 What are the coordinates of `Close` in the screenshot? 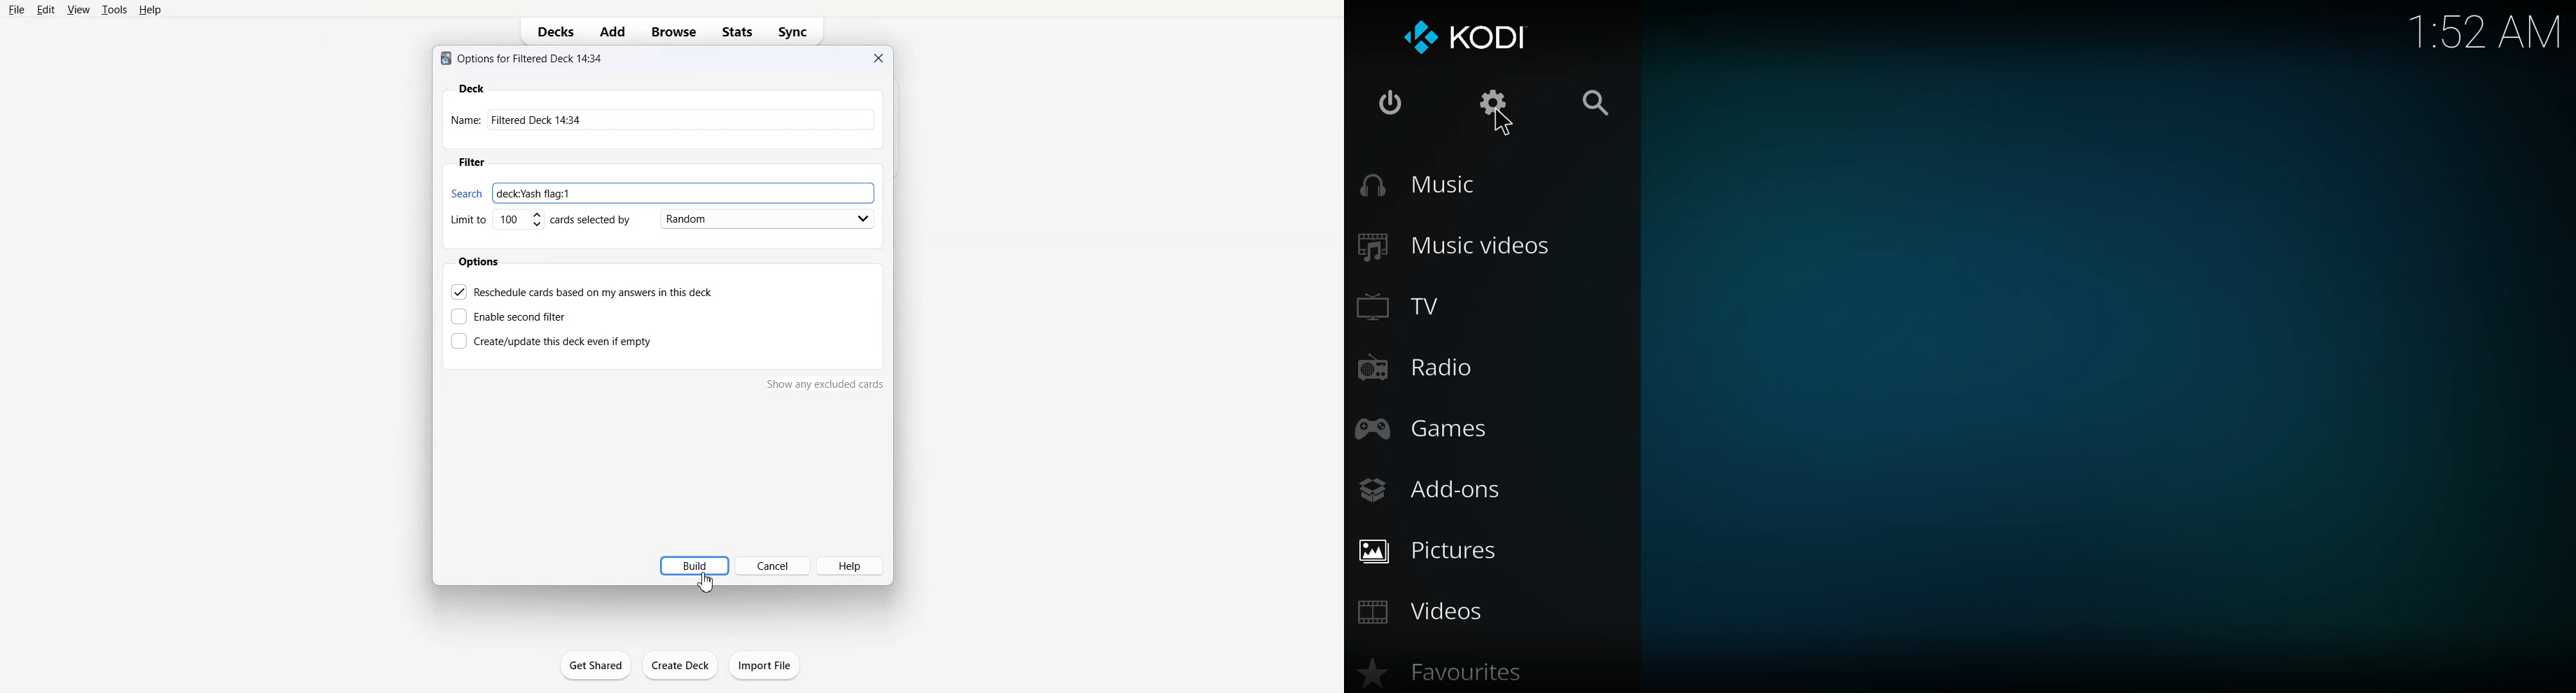 It's located at (878, 58).